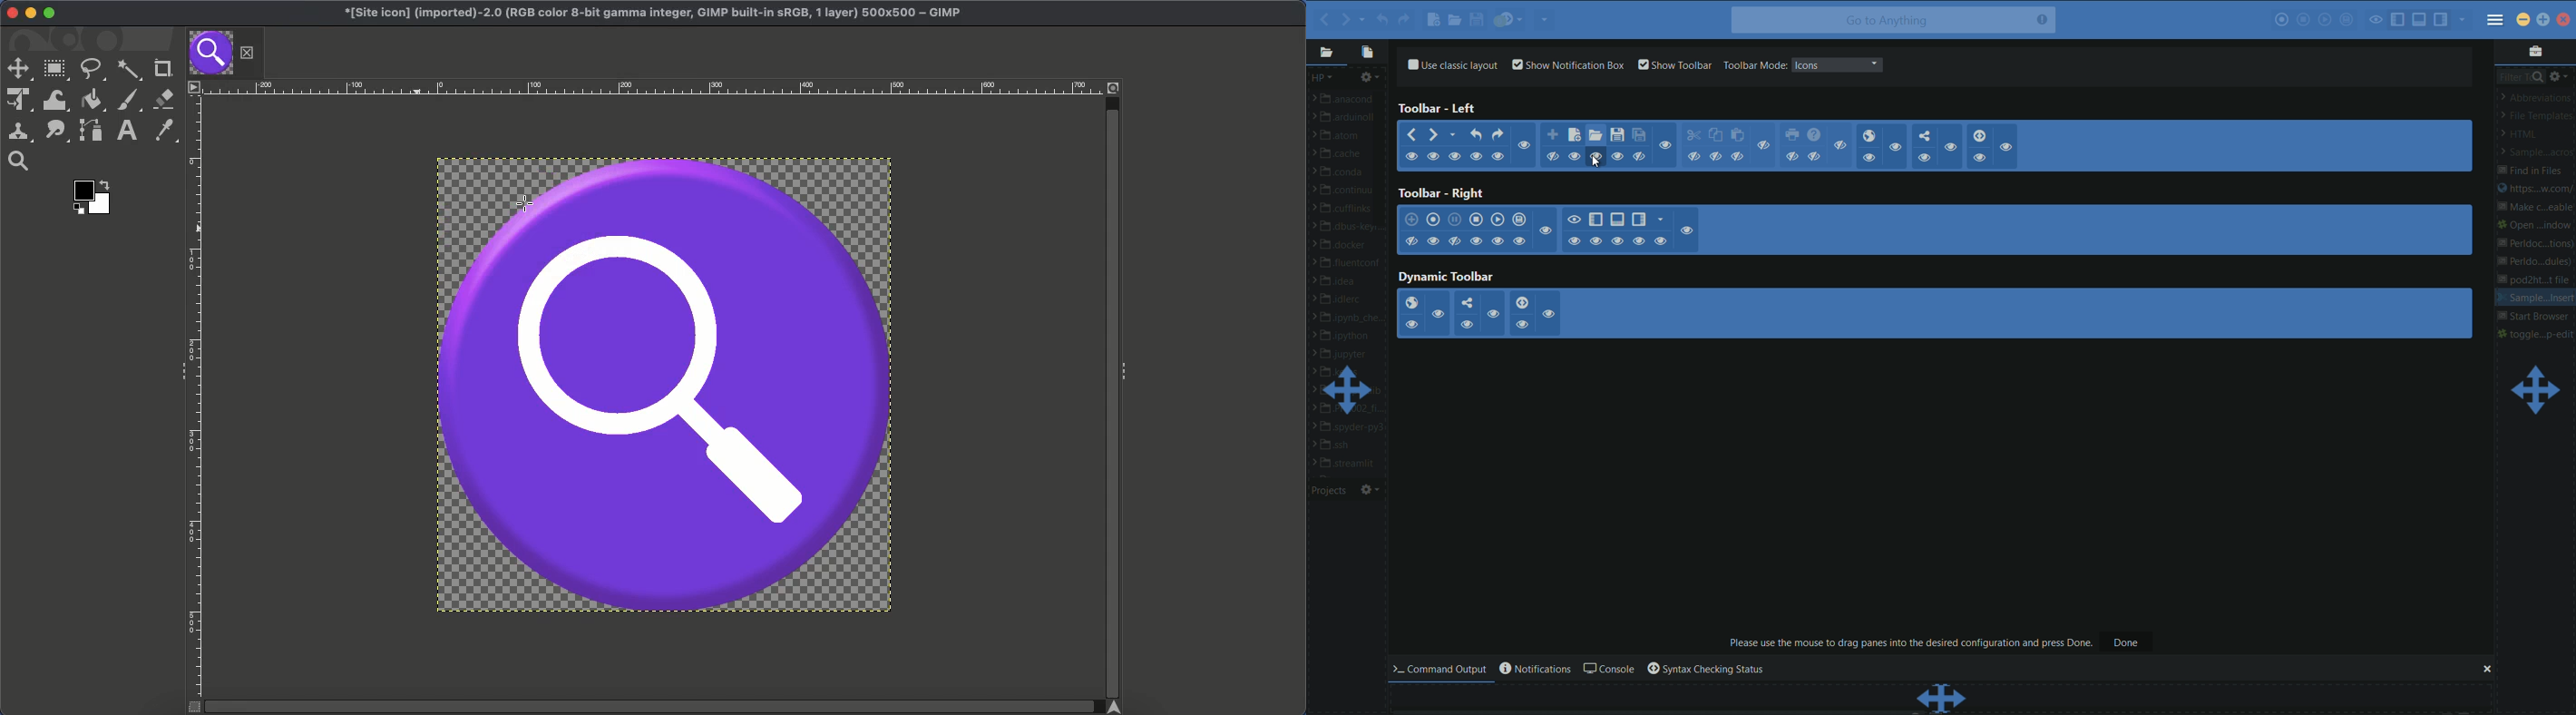 This screenshot has height=728, width=2576. Describe the element at coordinates (1543, 19) in the screenshot. I see `share current file` at that location.